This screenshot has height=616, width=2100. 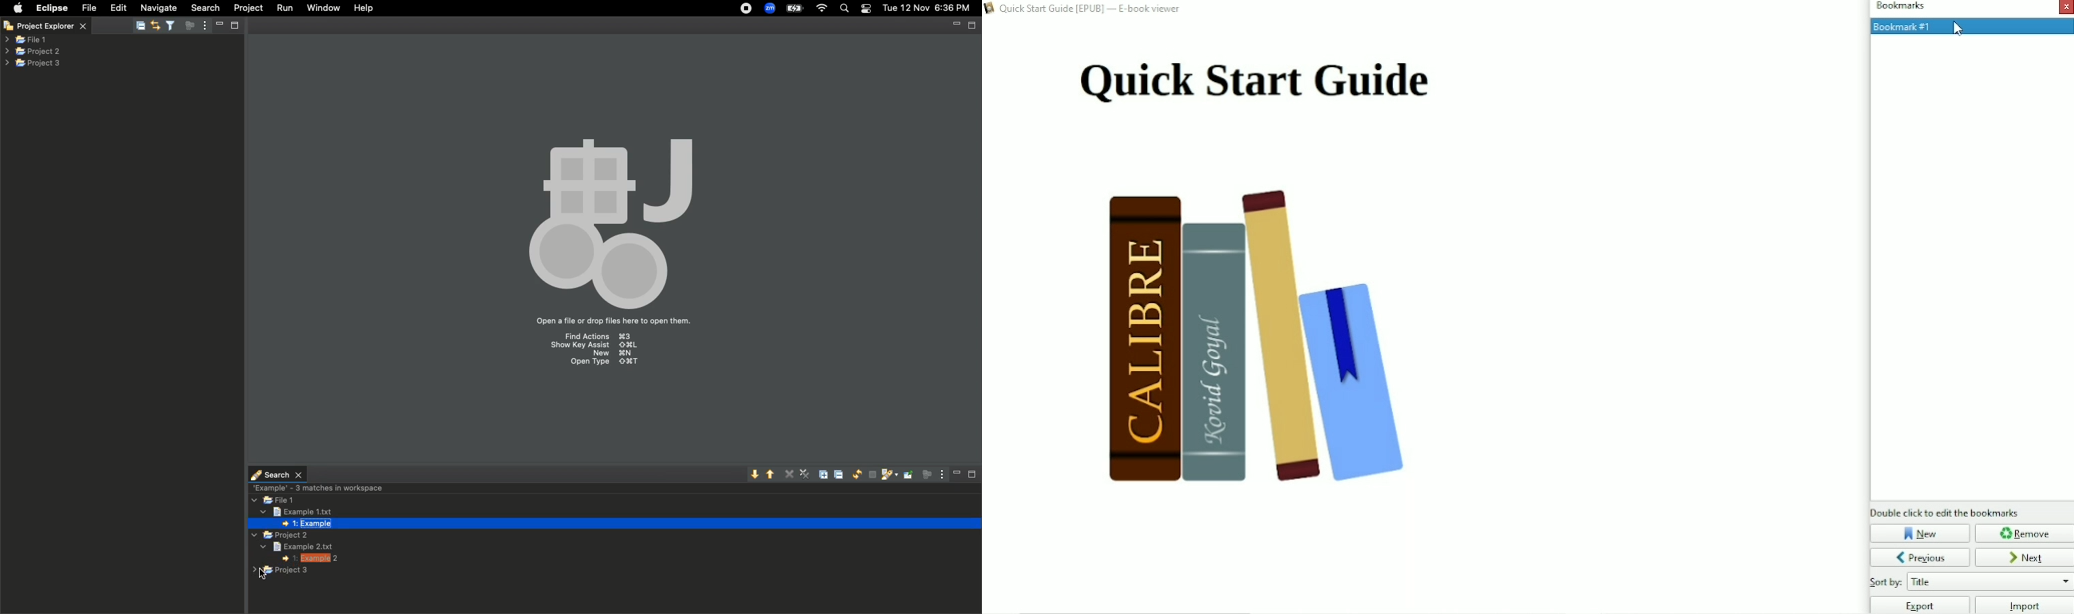 I want to click on New, so click(x=1920, y=533).